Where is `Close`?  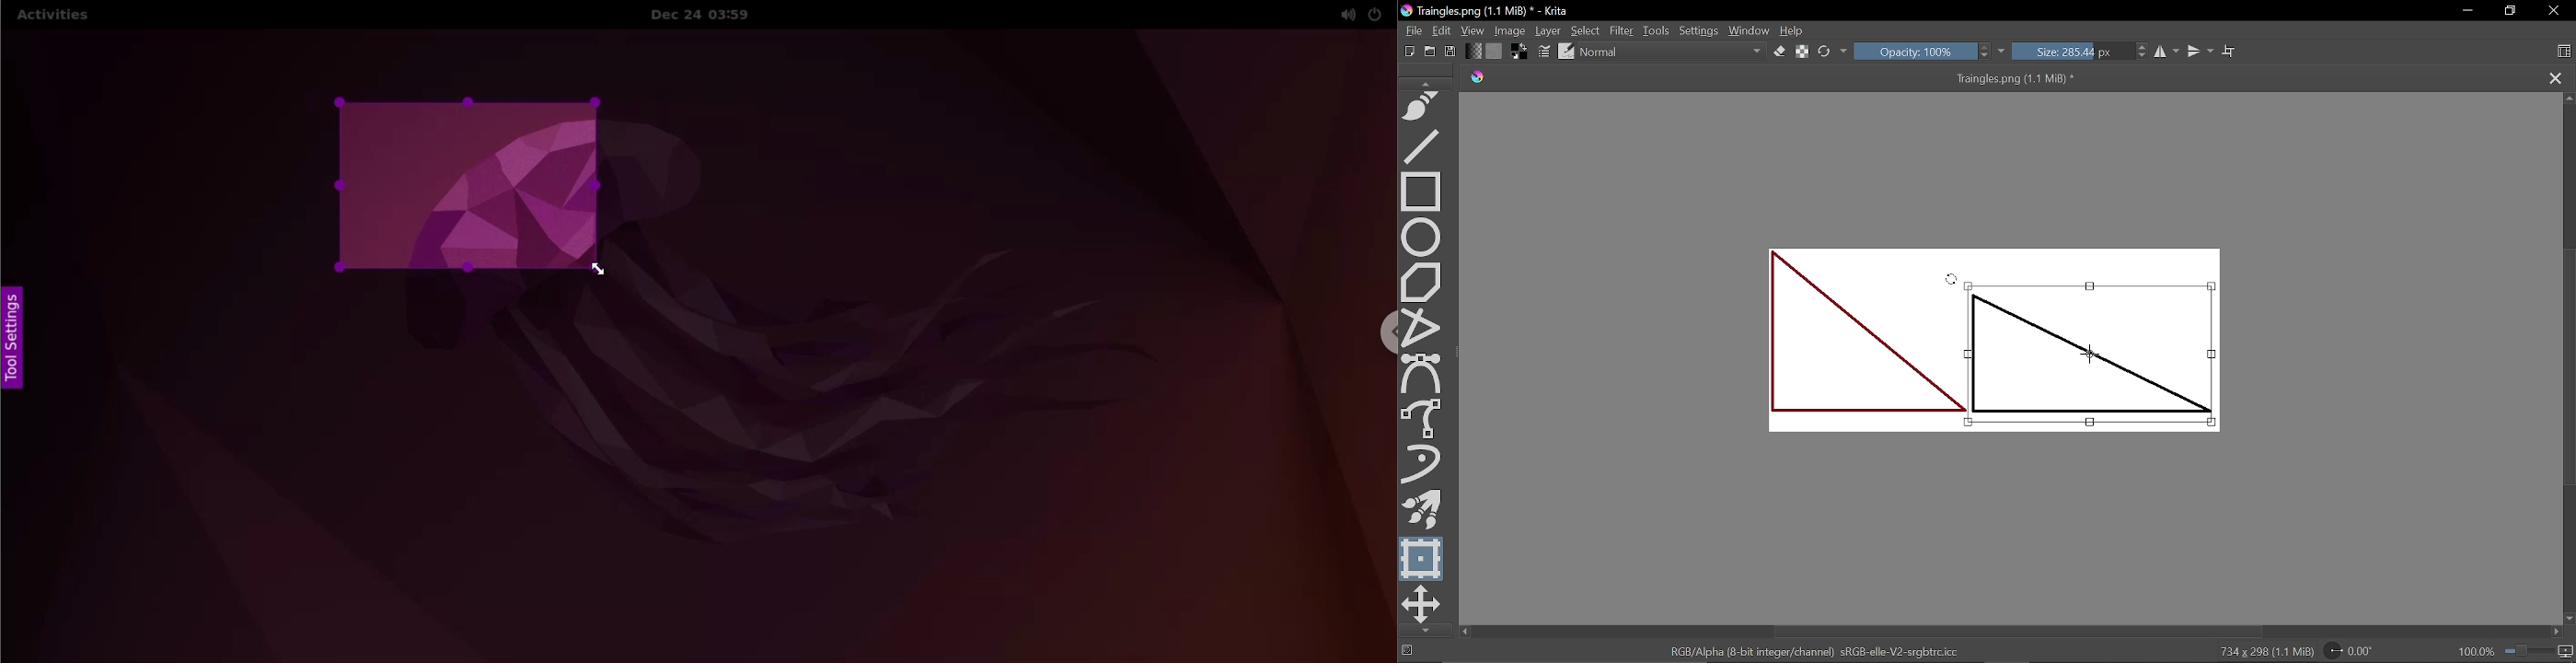
Close is located at coordinates (2557, 11).